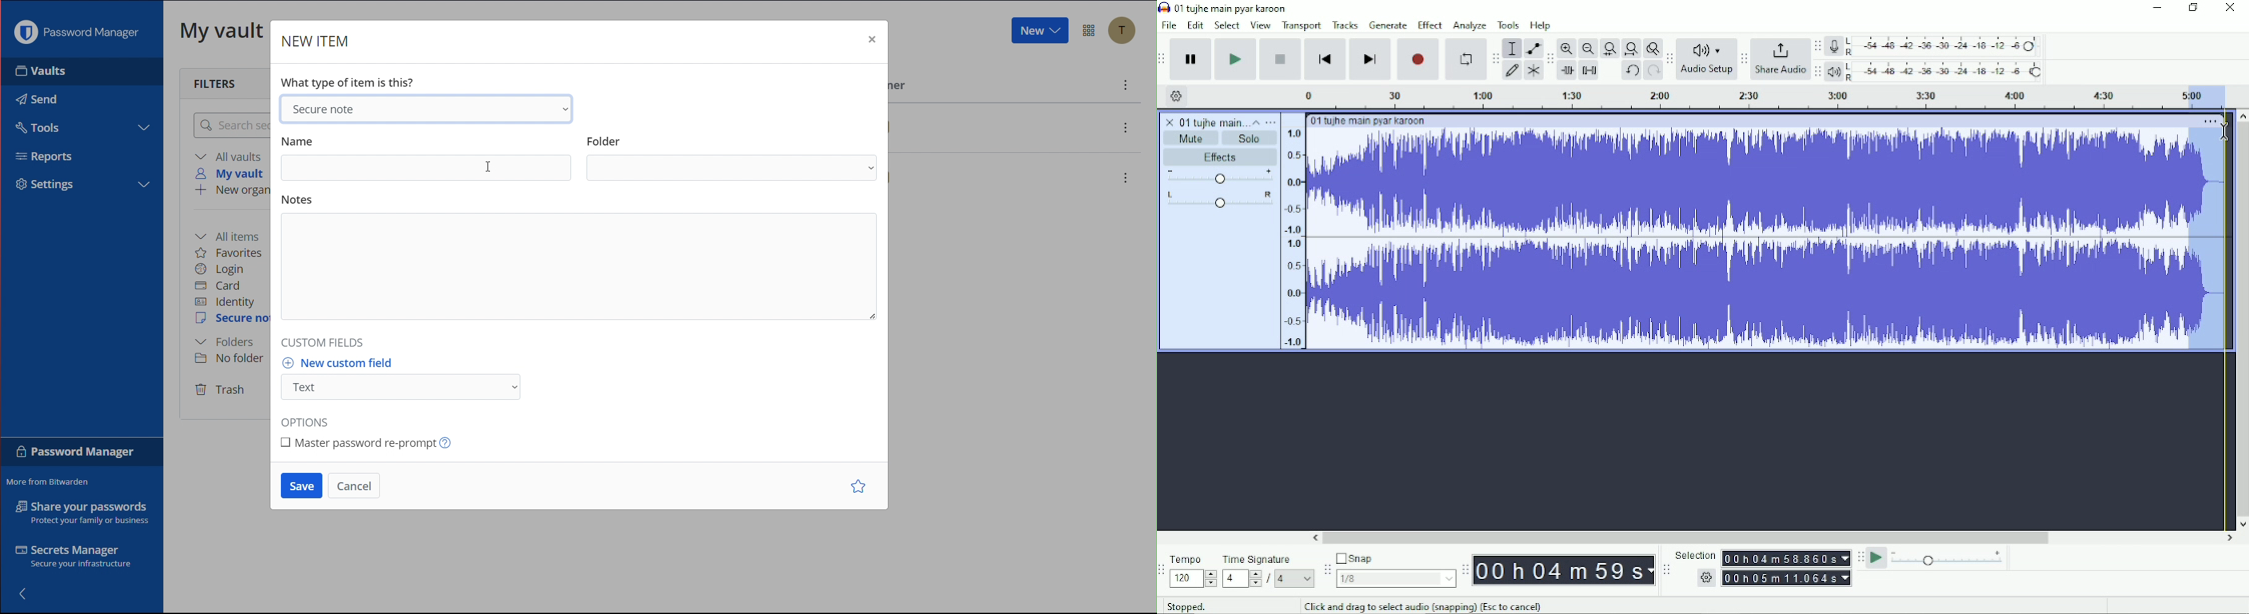 This screenshot has width=2268, height=616. Describe the element at coordinates (1217, 200) in the screenshot. I see `Pan` at that location.